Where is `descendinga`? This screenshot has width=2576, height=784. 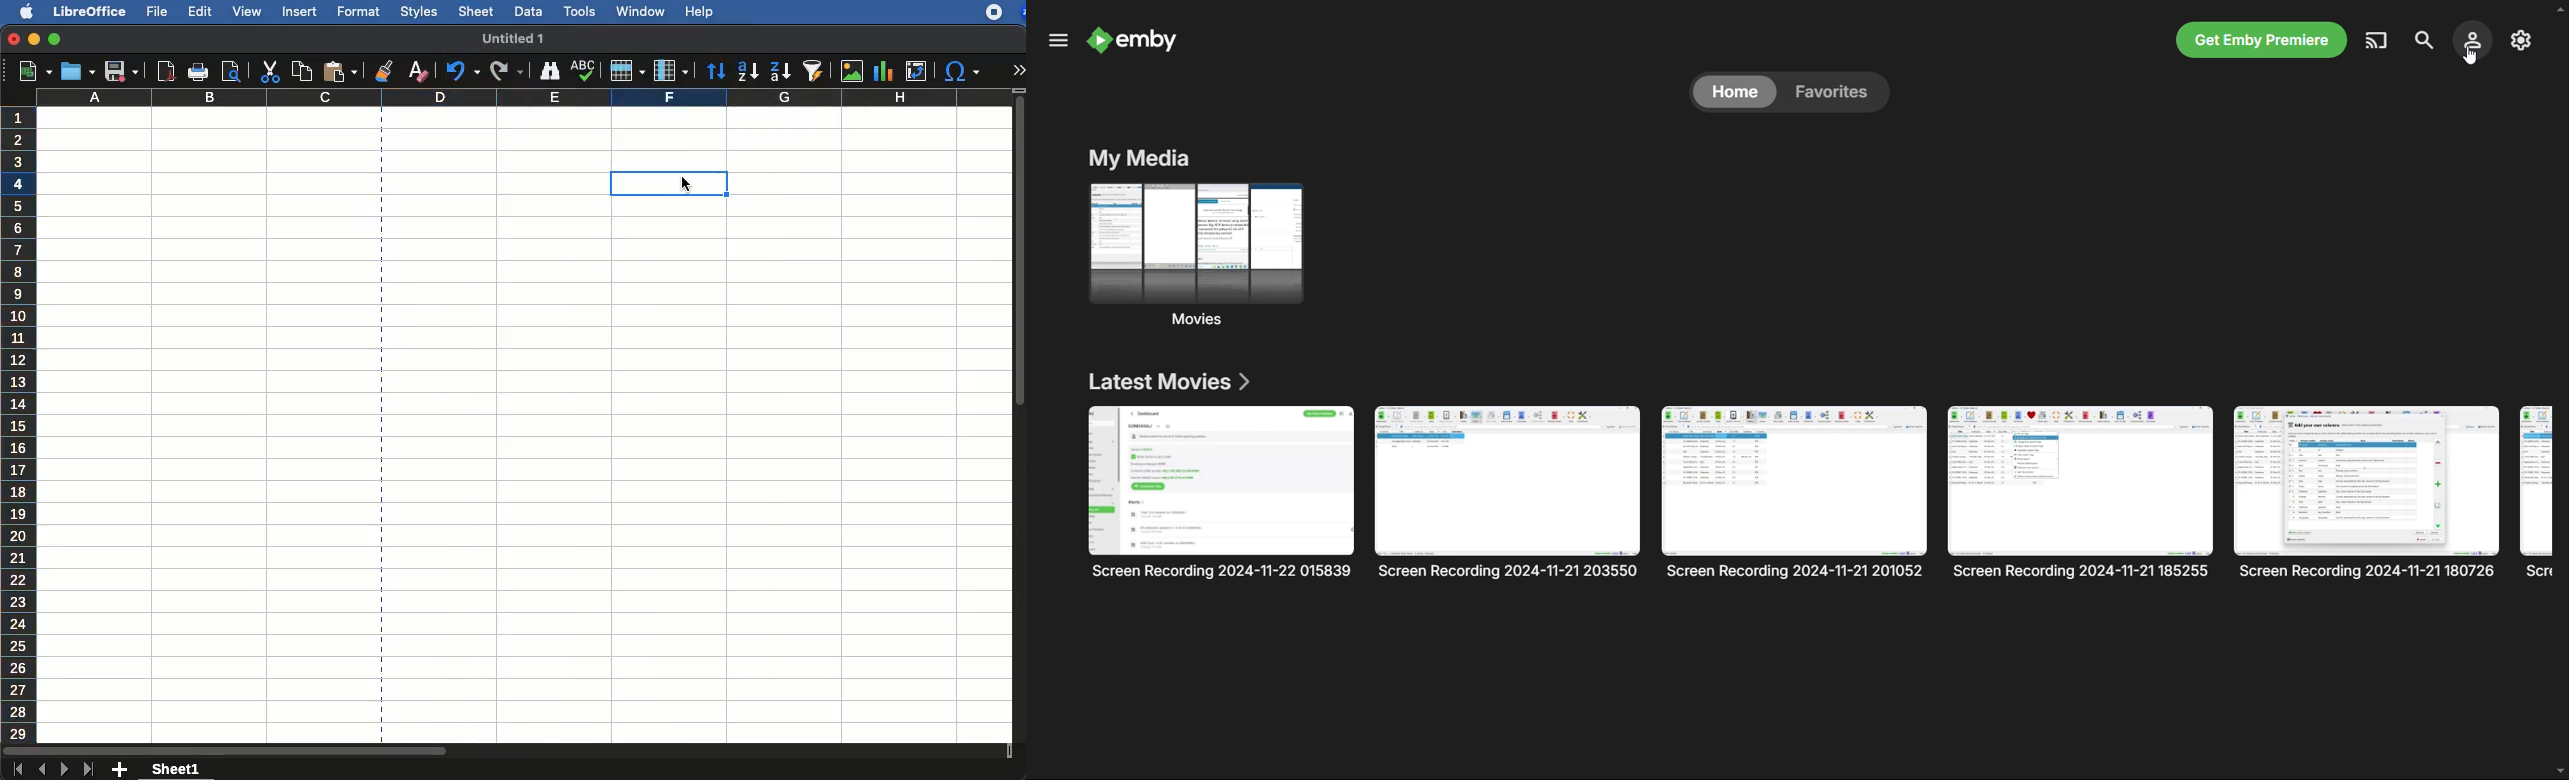
descendinga is located at coordinates (779, 68).